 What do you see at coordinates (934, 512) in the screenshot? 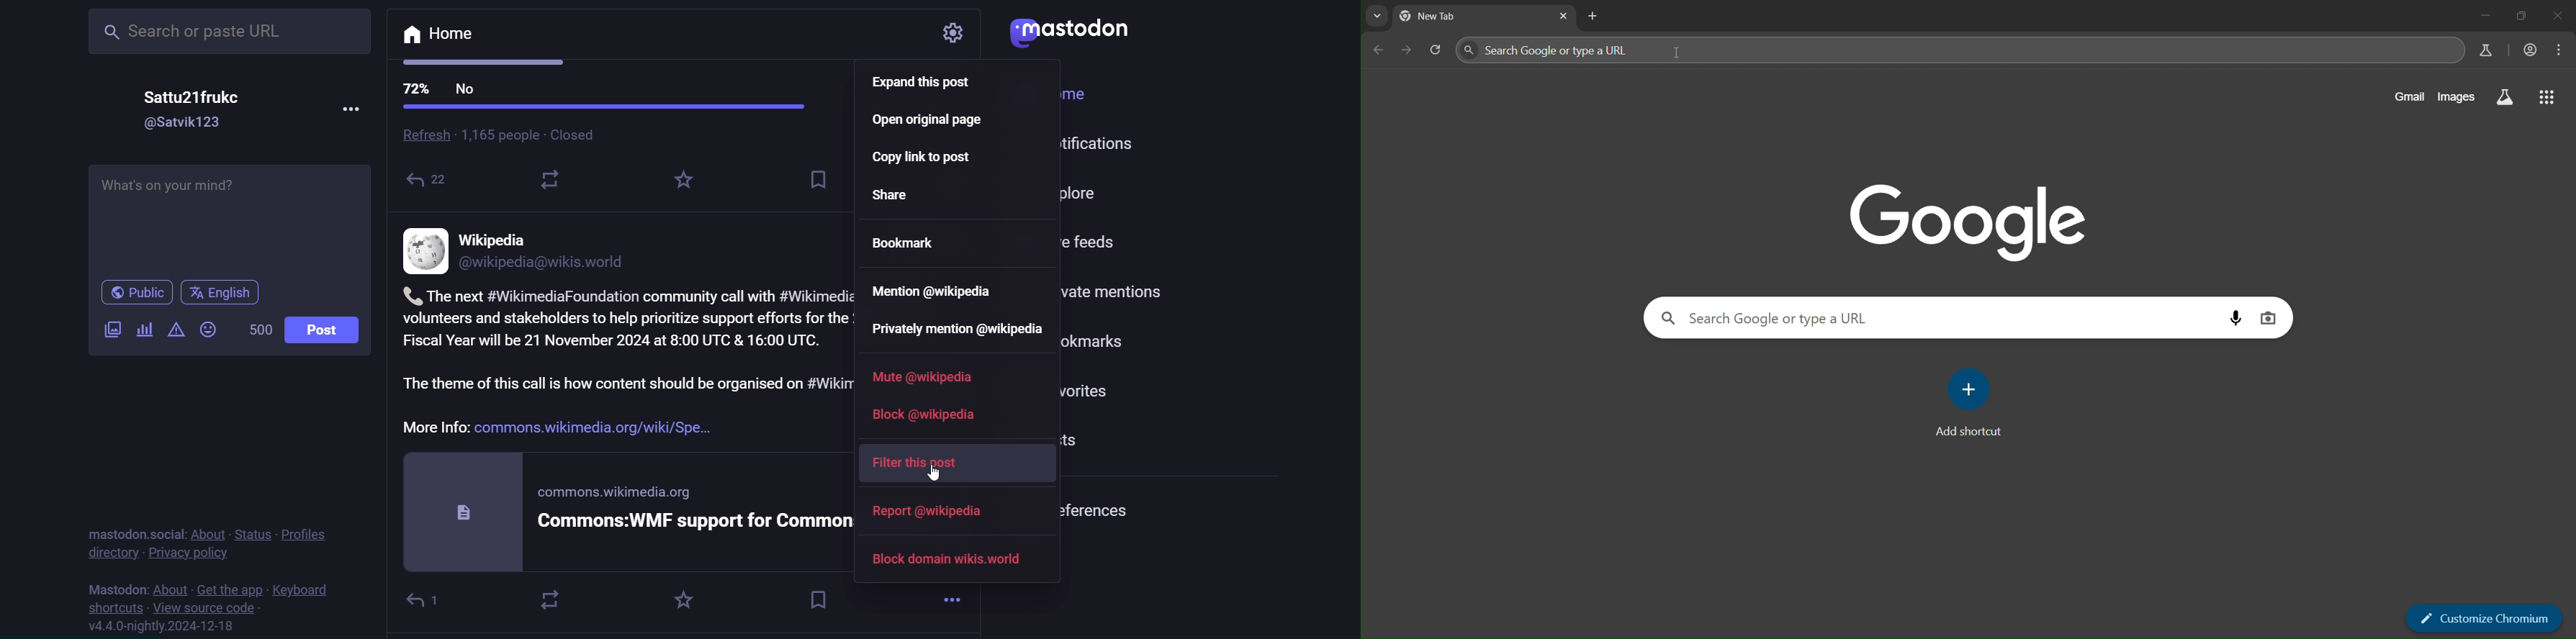
I see `report ` at bounding box center [934, 512].